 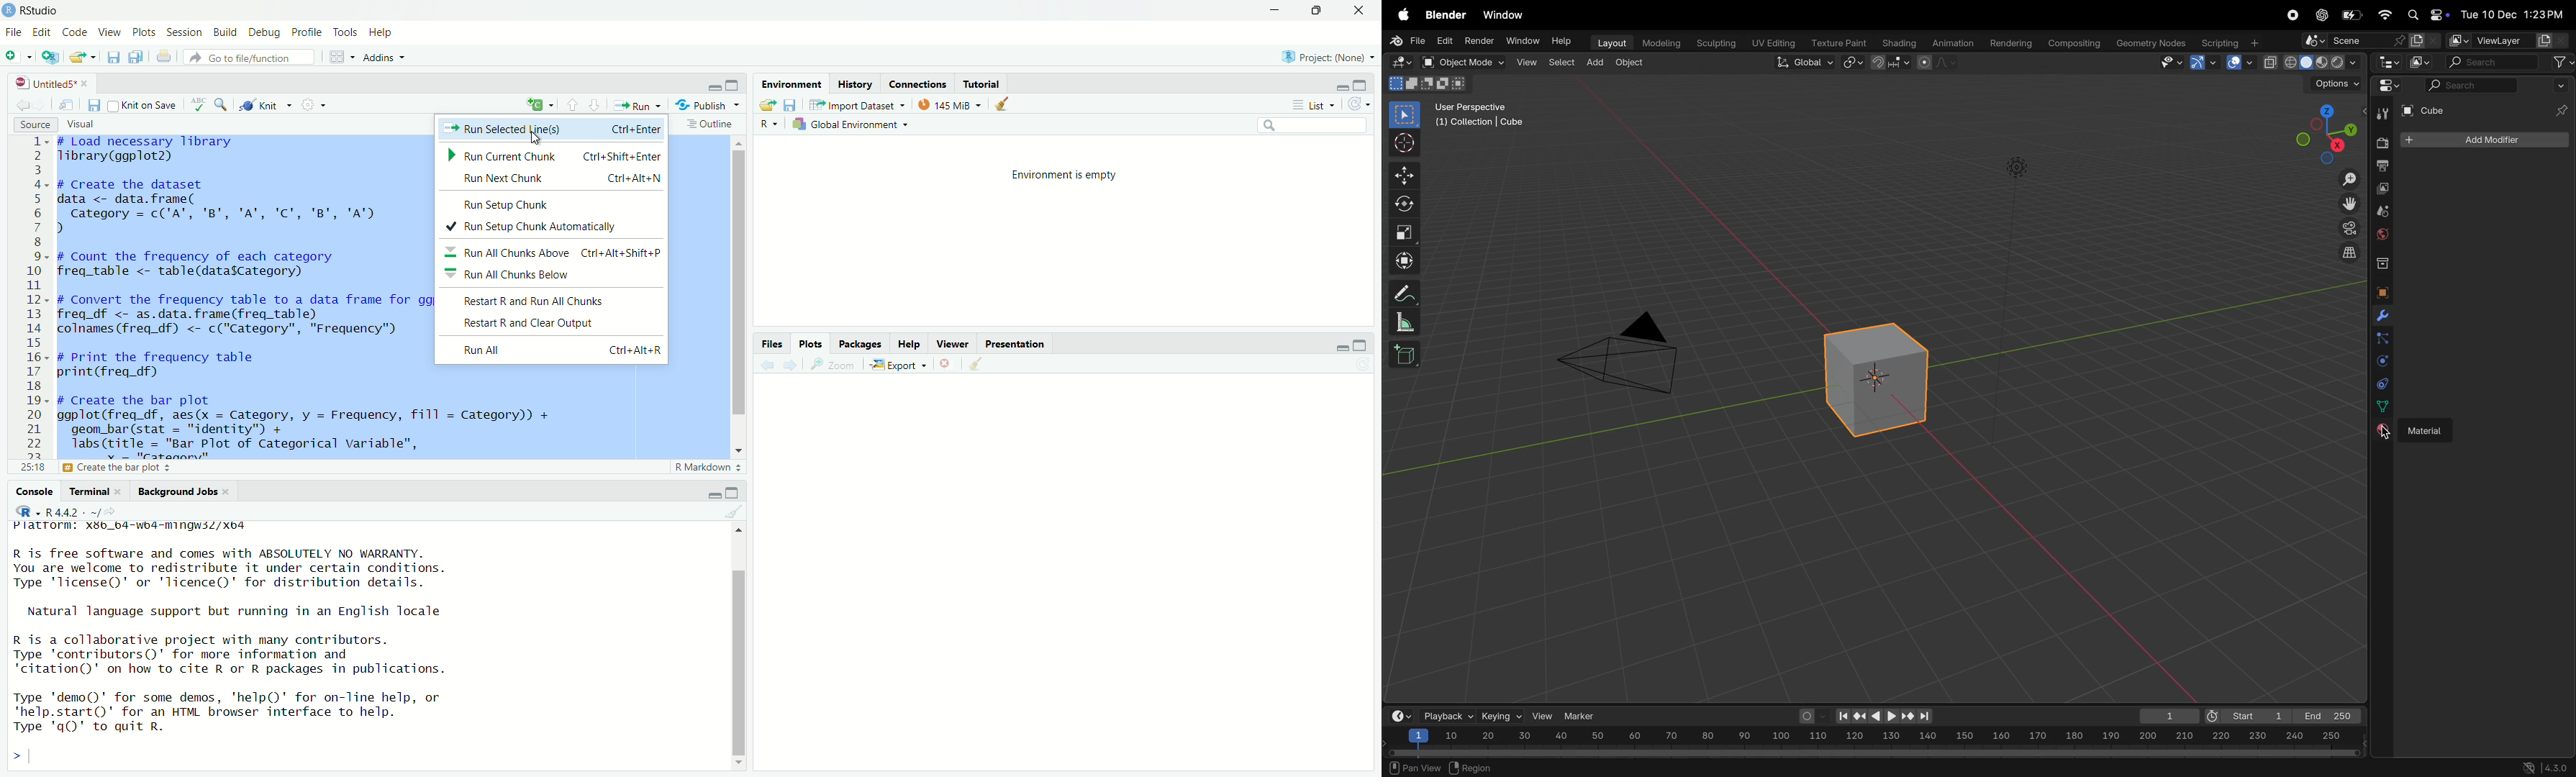 I want to click on save, so click(x=96, y=106).